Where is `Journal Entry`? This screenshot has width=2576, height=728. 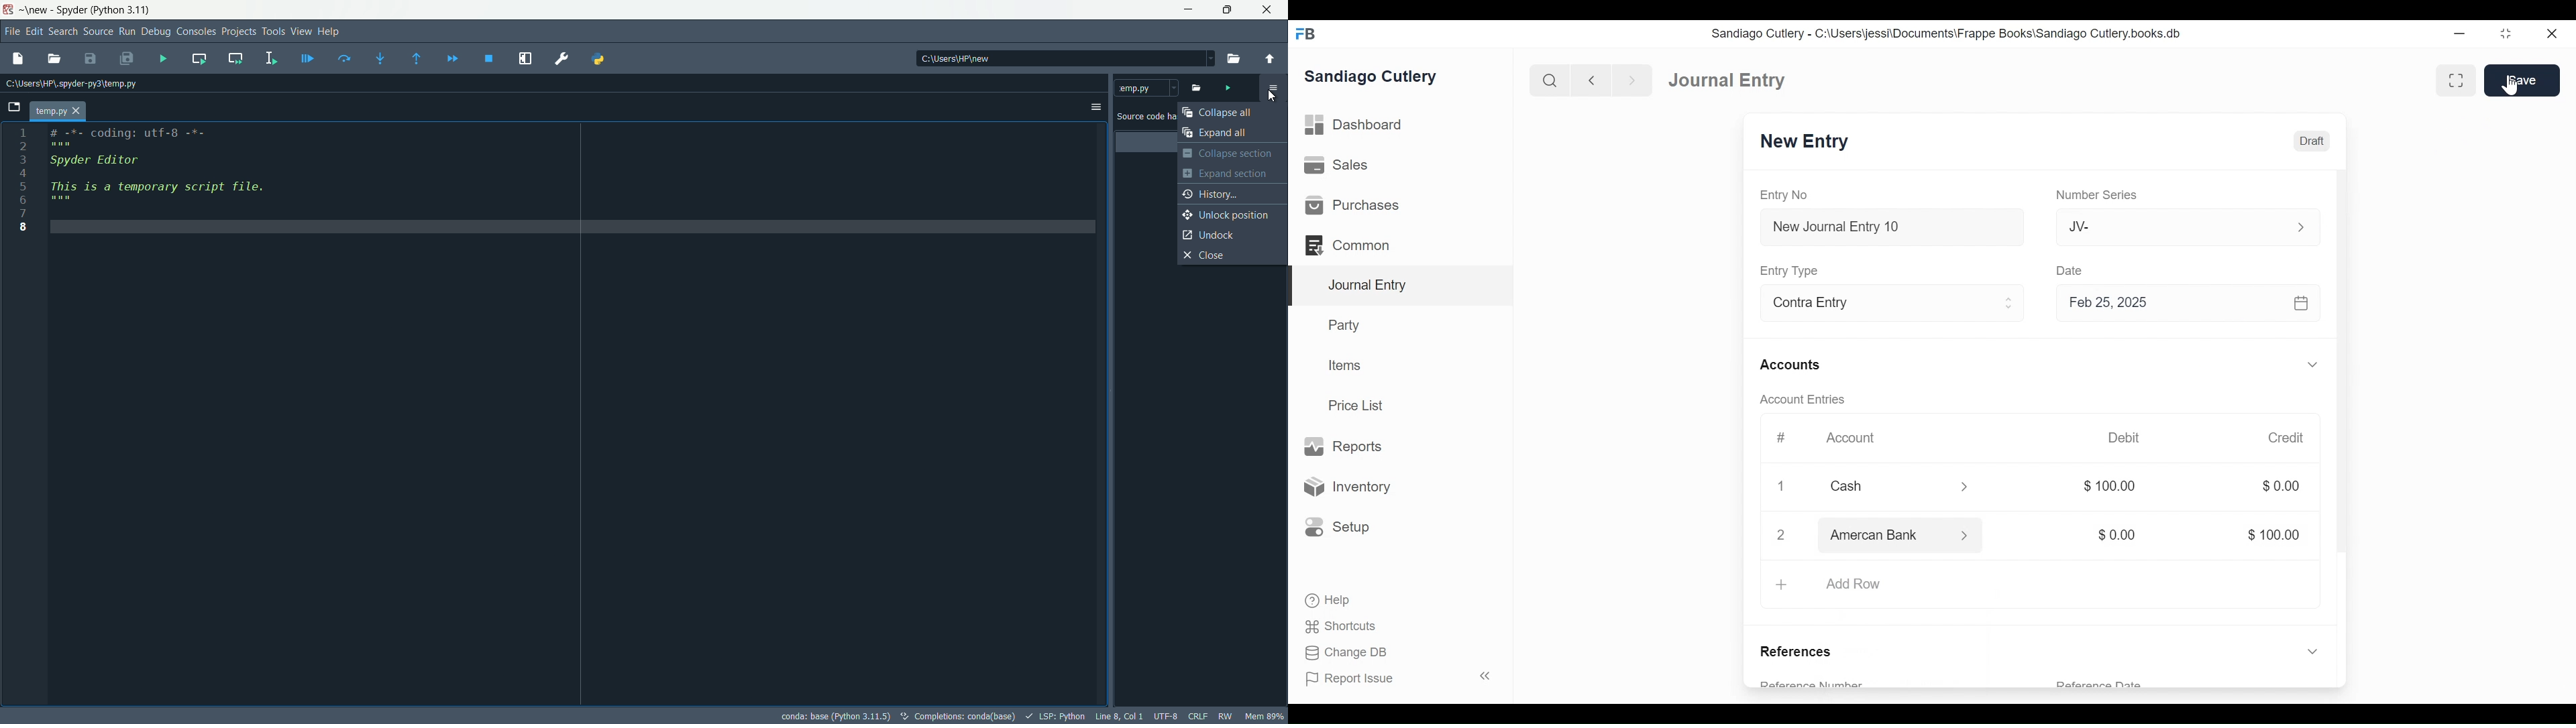 Journal Entry is located at coordinates (1729, 81).